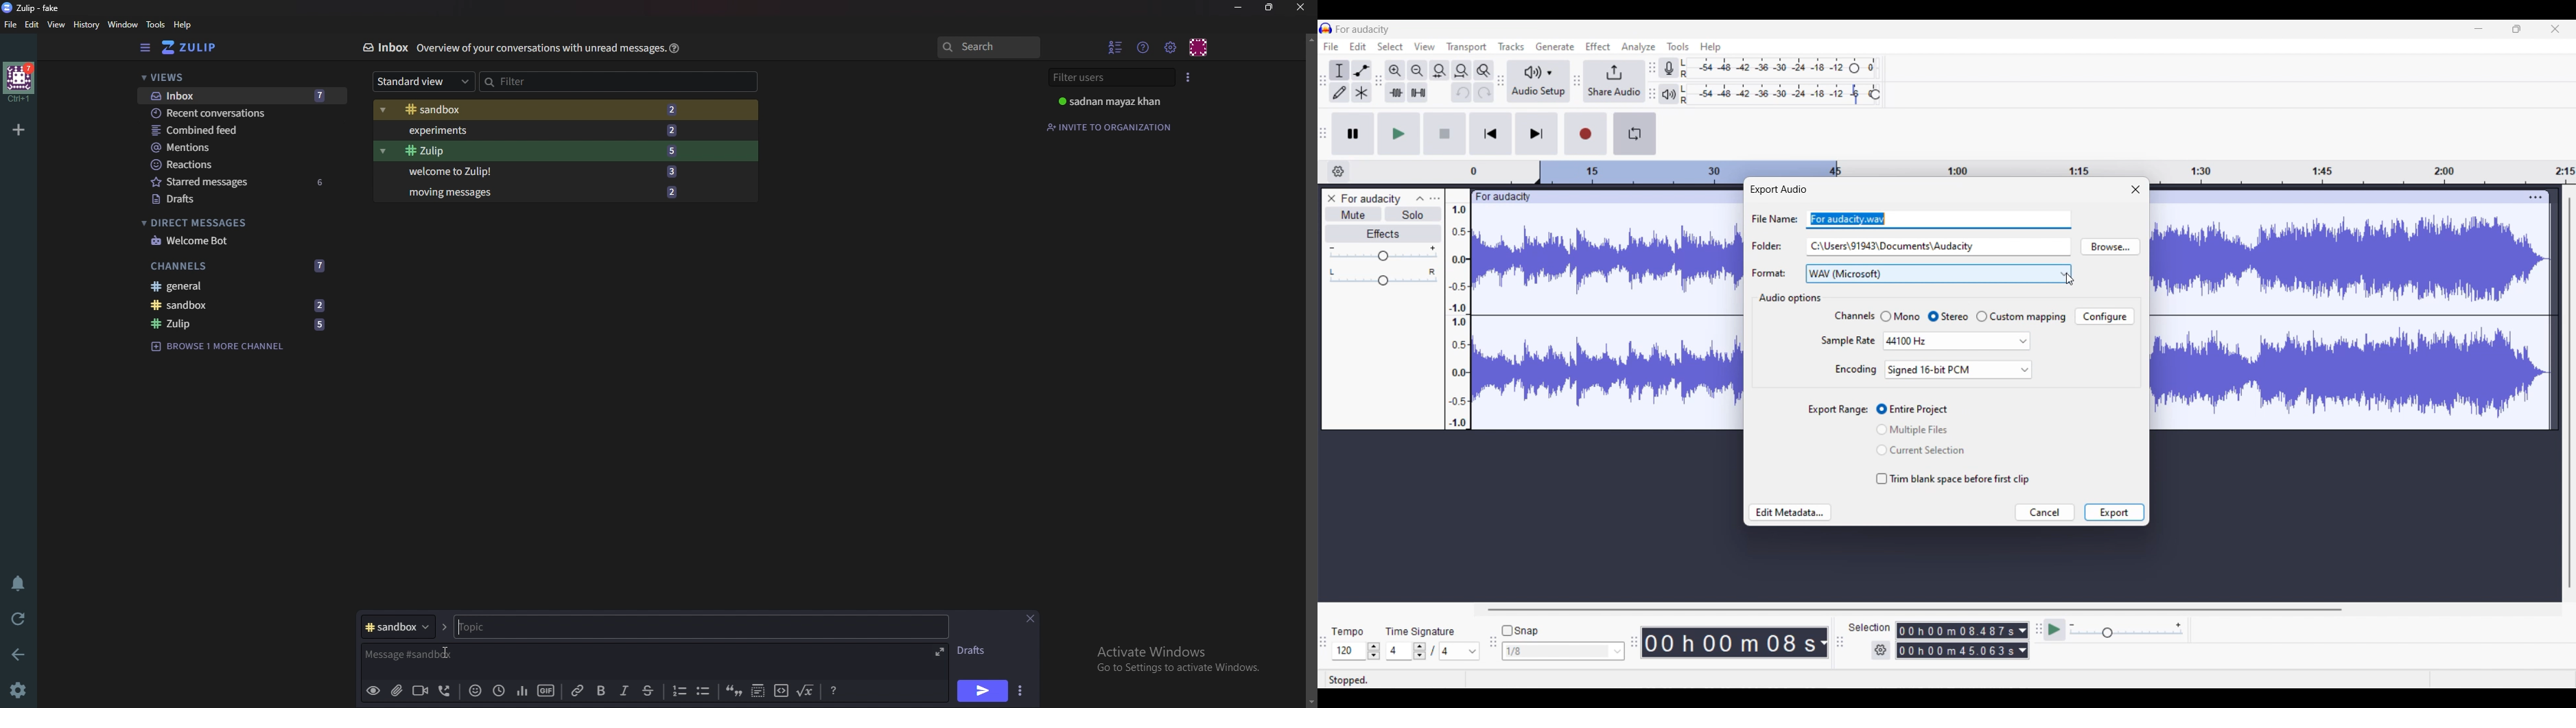 Image resolution: width=2576 pixels, height=728 pixels. I want to click on Compose message, so click(533, 655).